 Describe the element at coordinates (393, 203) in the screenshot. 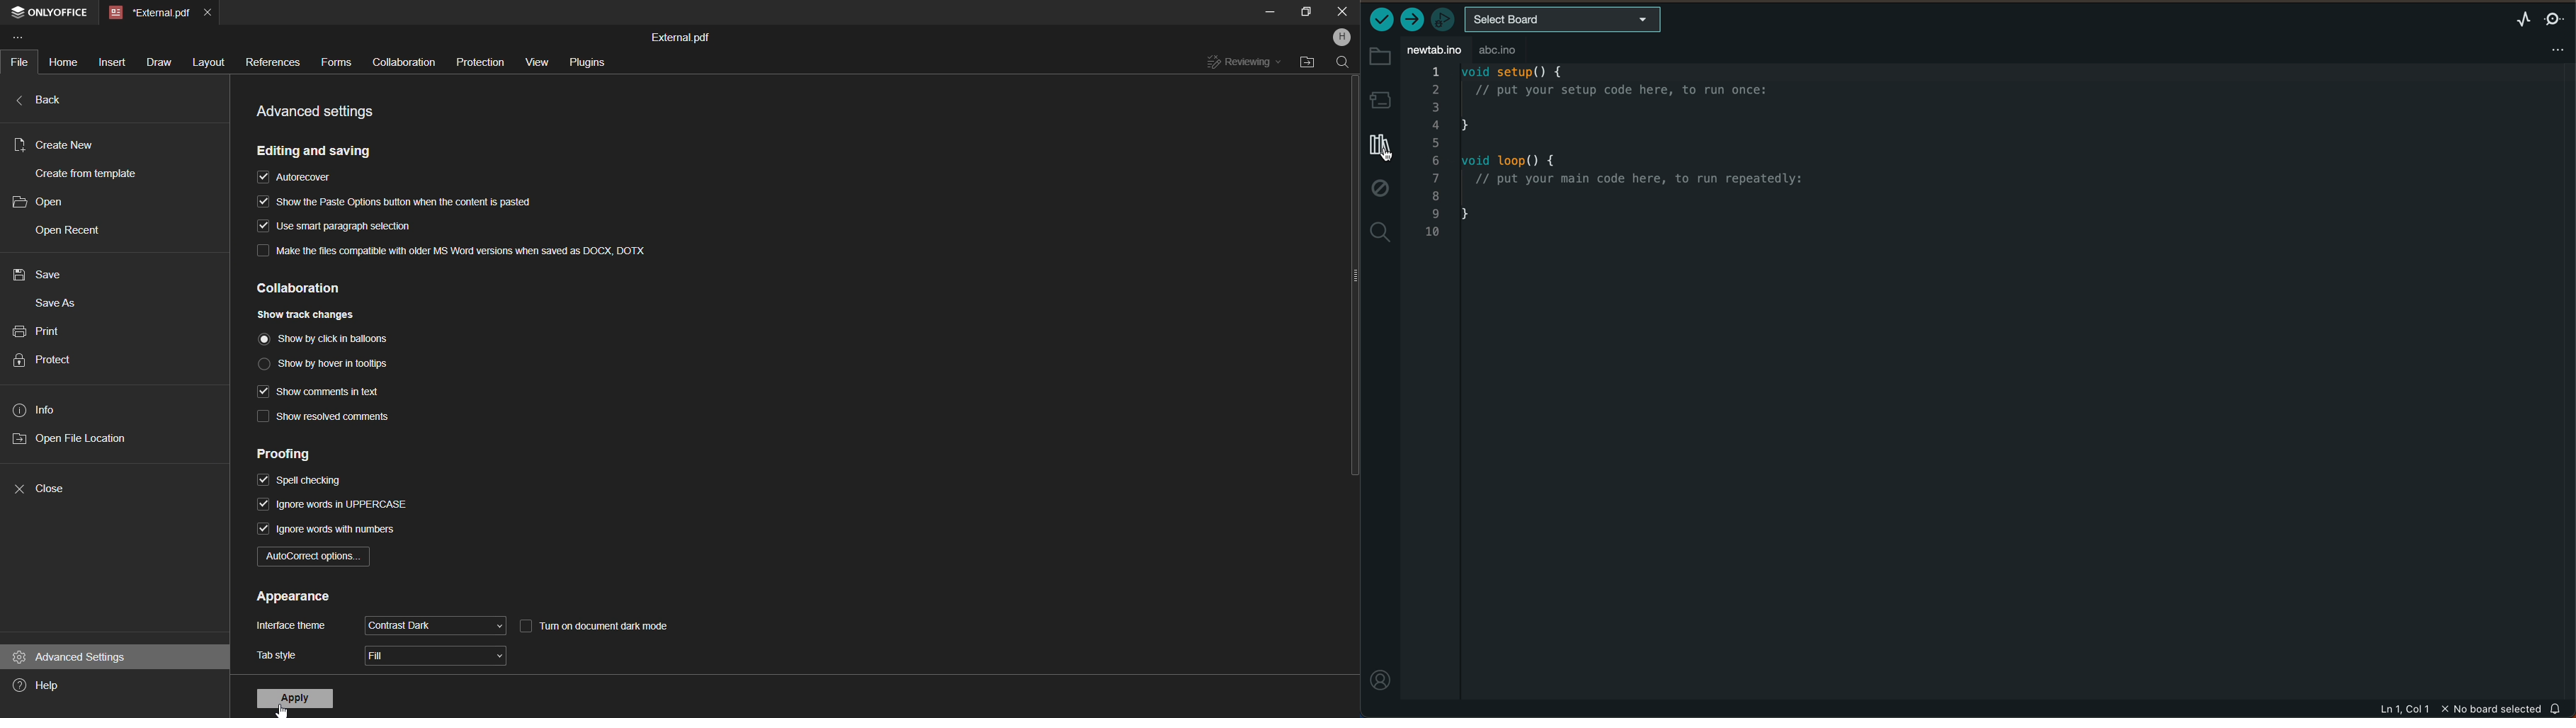

I see `show the paste options` at that location.